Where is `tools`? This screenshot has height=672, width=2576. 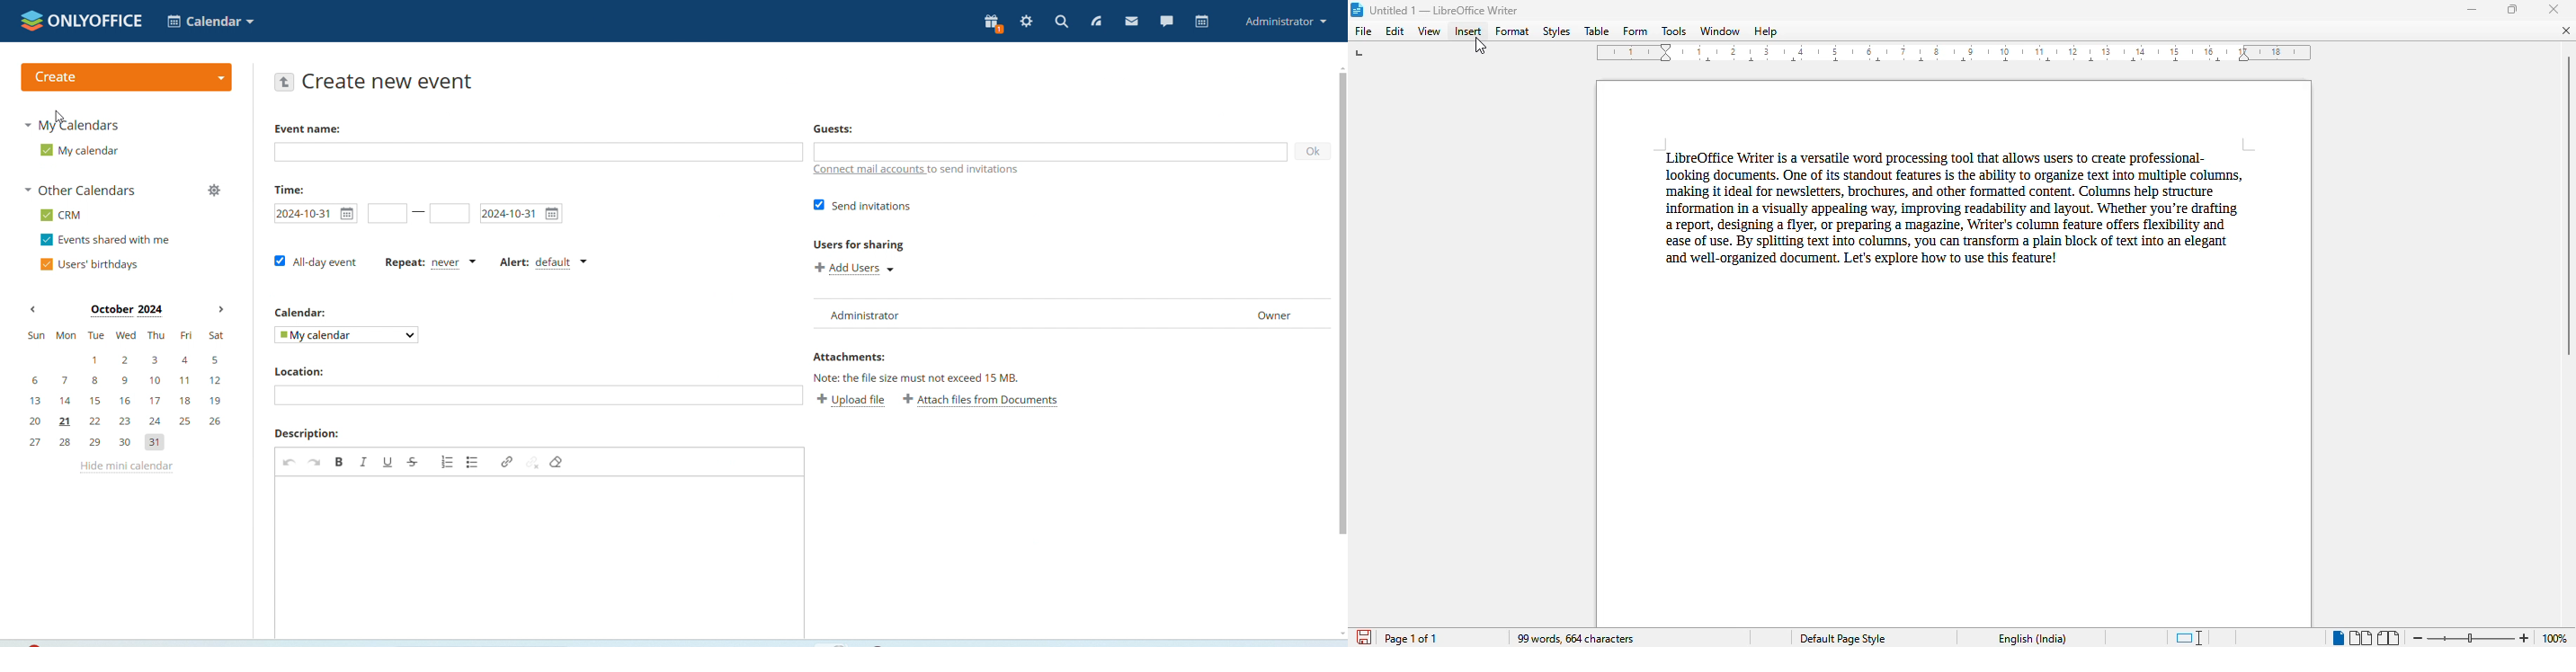 tools is located at coordinates (1673, 31).